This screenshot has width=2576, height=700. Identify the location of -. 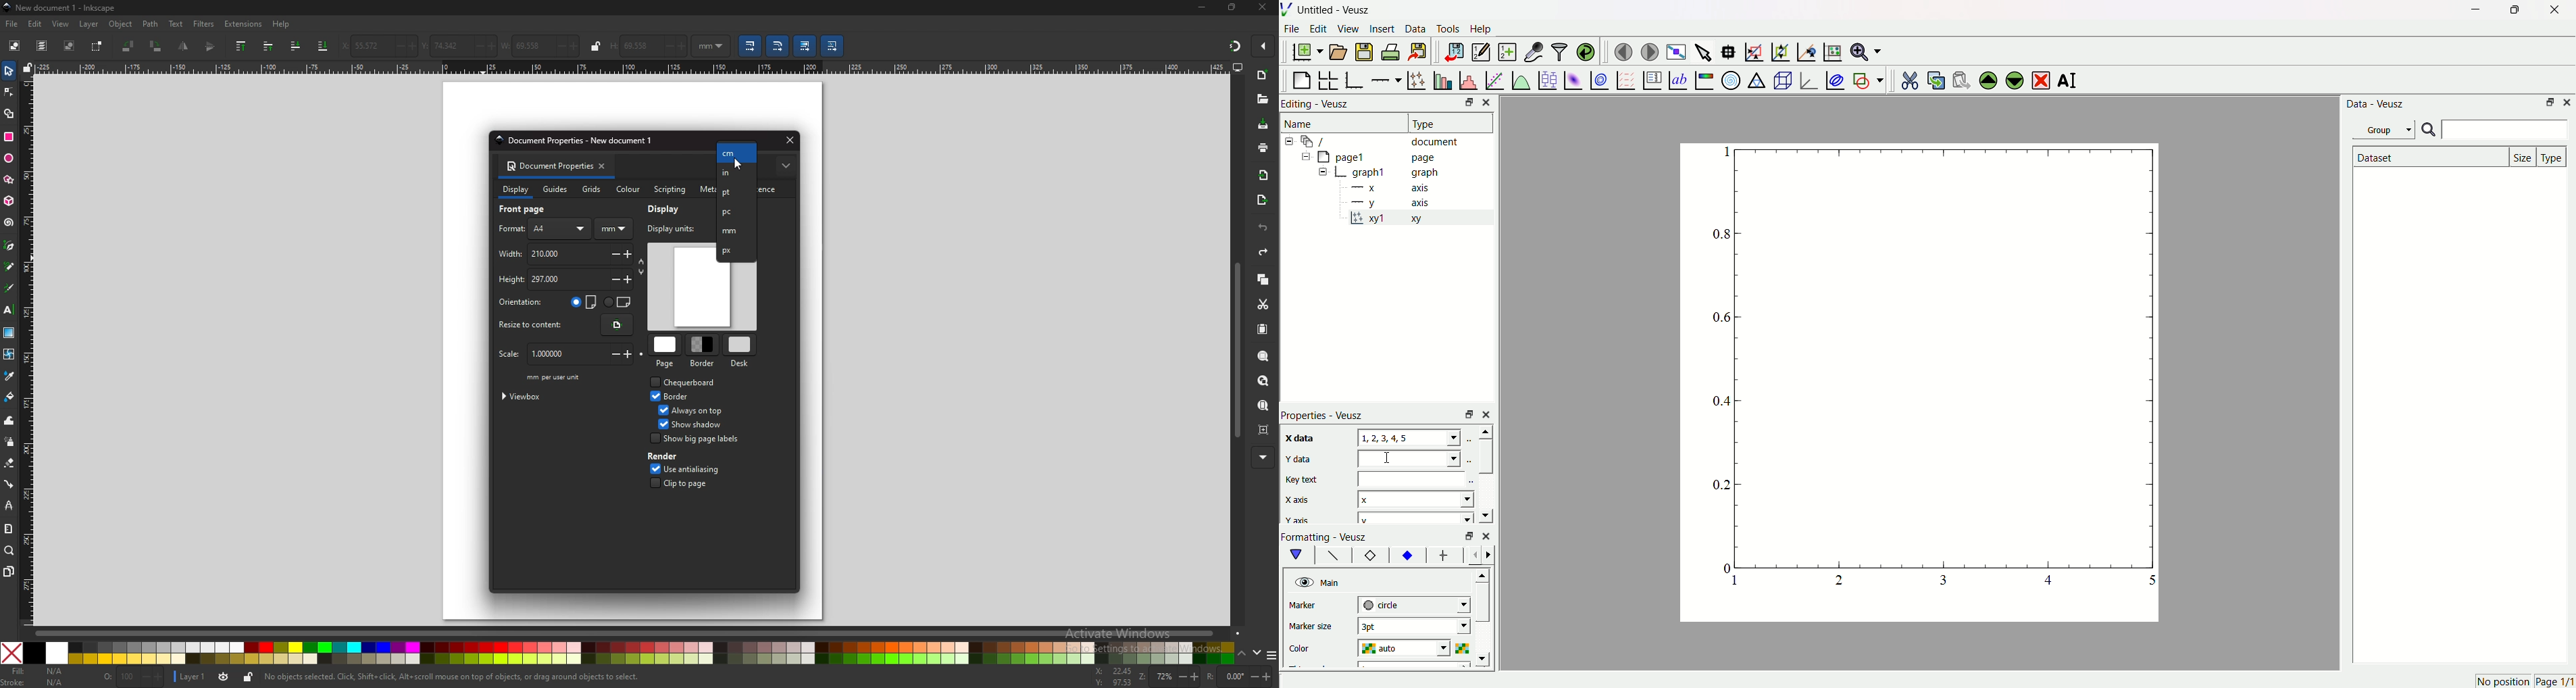
(1178, 676).